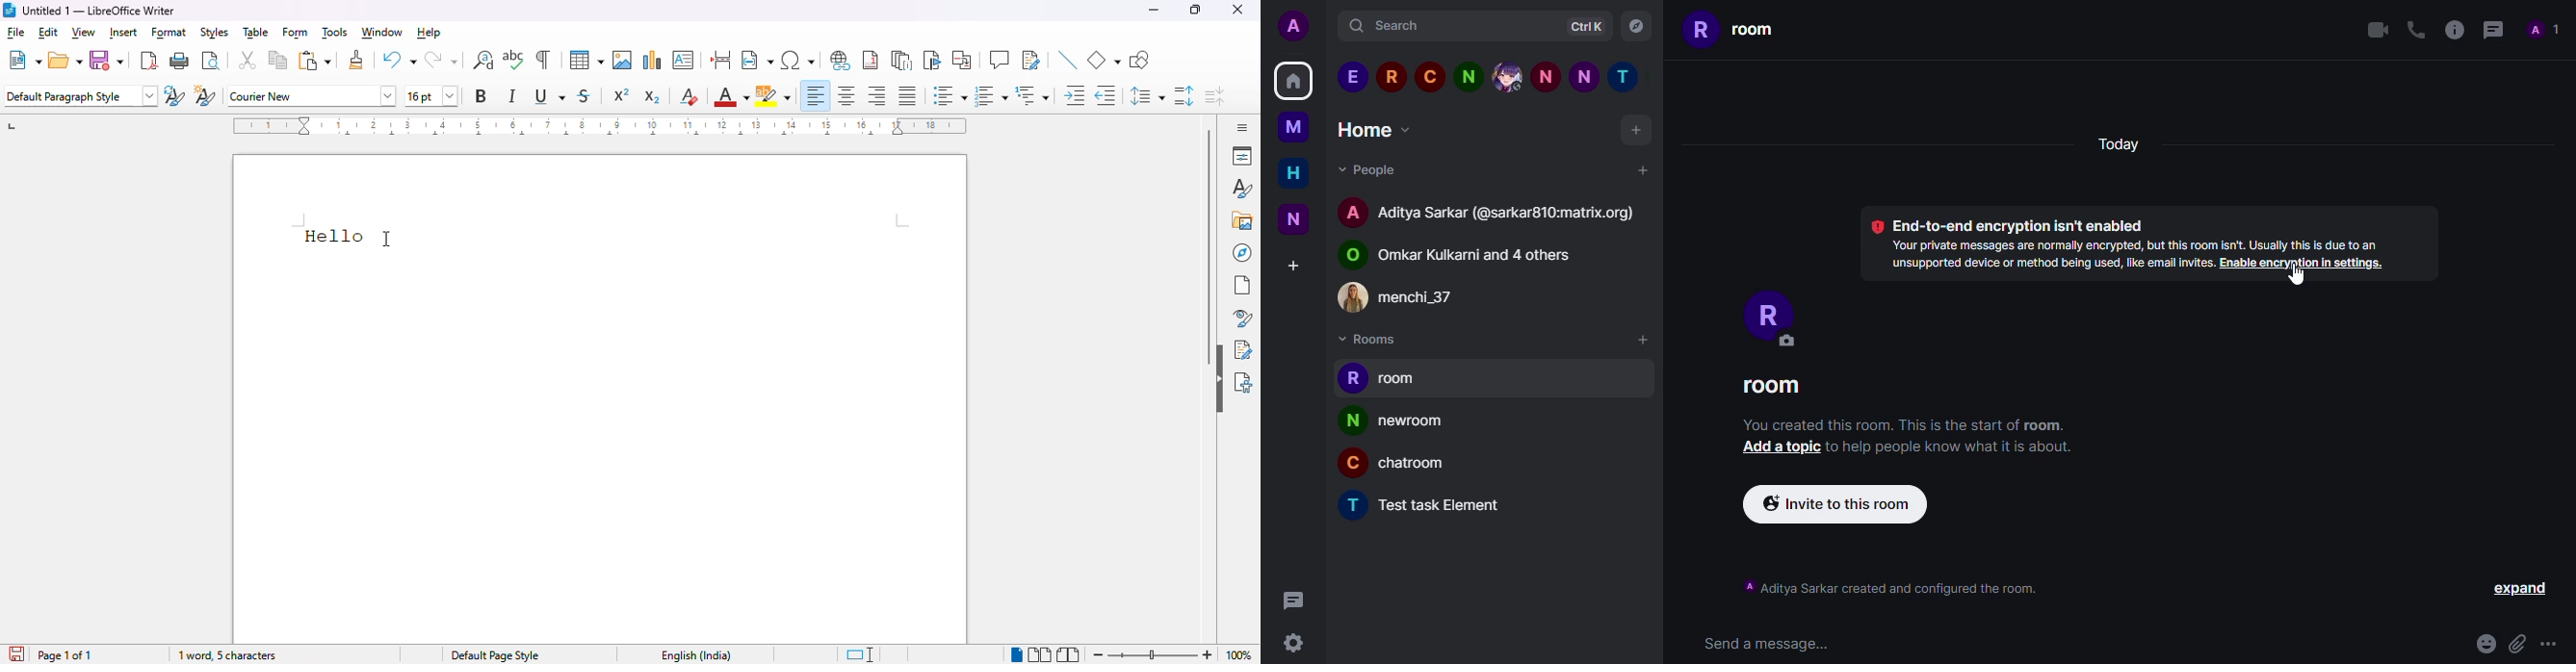 The width and height of the screenshot is (2576, 672). What do you see at coordinates (1947, 448) in the screenshot?
I see `info- to help people know what it is about.` at bounding box center [1947, 448].